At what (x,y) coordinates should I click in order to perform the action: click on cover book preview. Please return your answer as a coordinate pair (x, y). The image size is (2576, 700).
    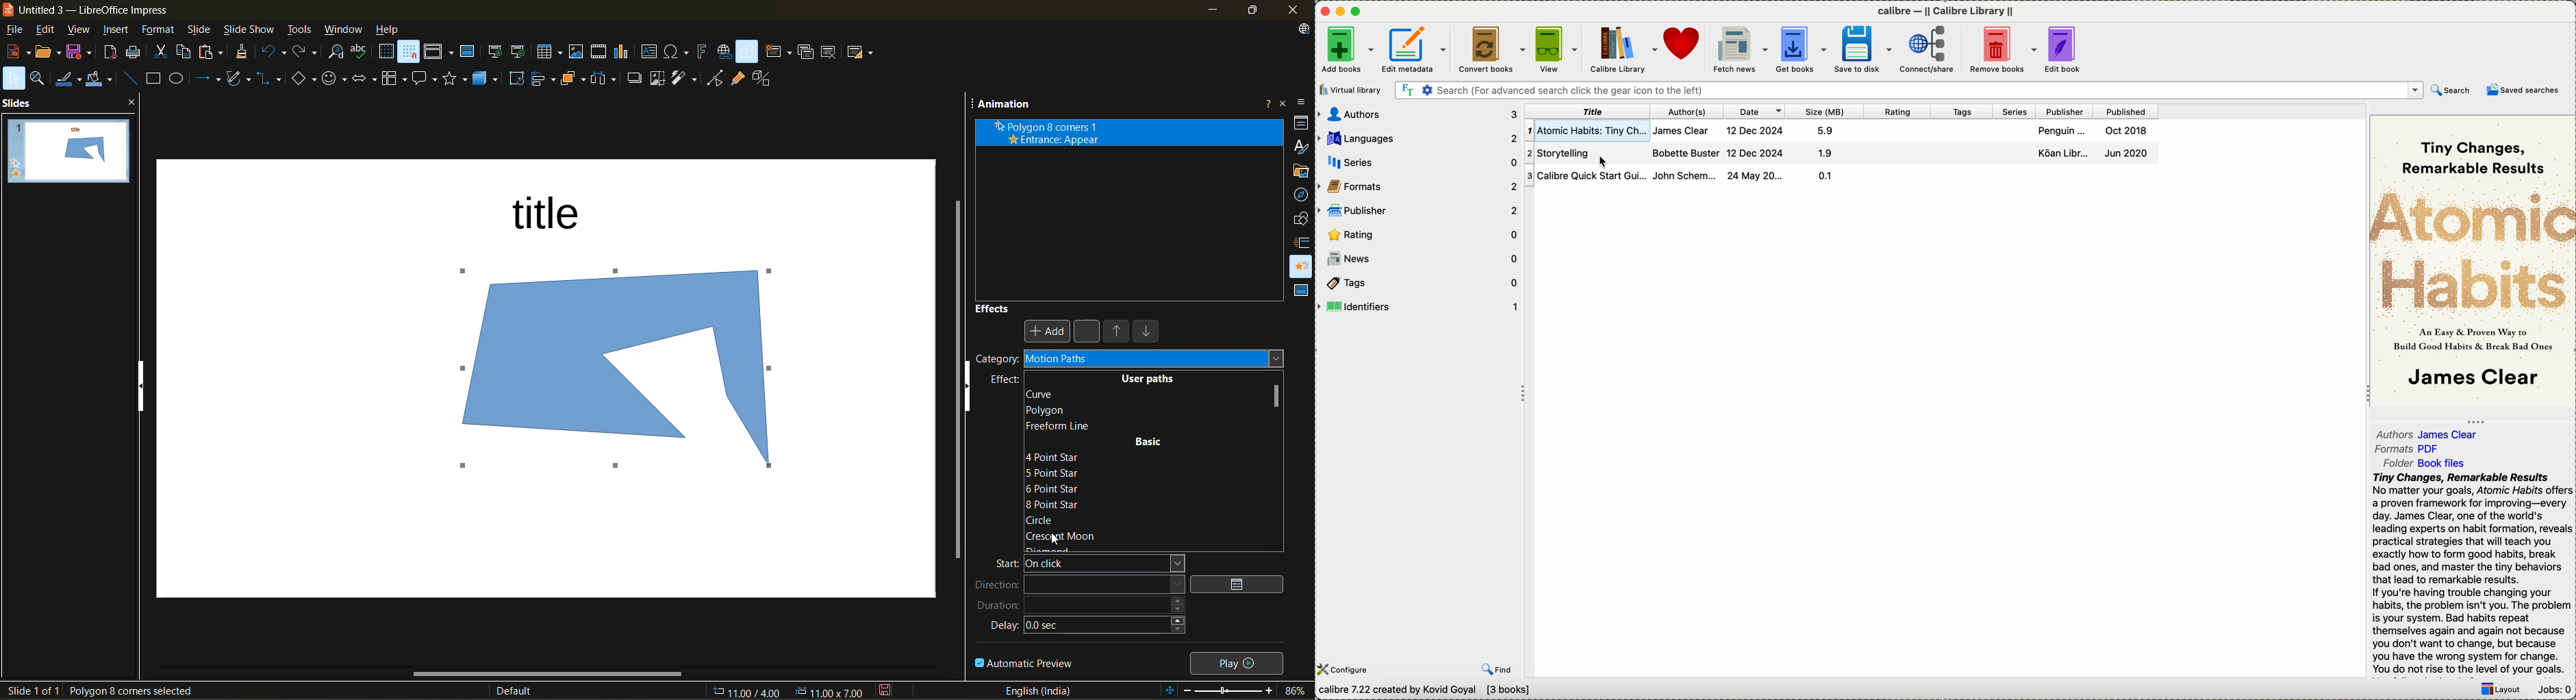
    Looking at the image, I should click on (2473, 260).